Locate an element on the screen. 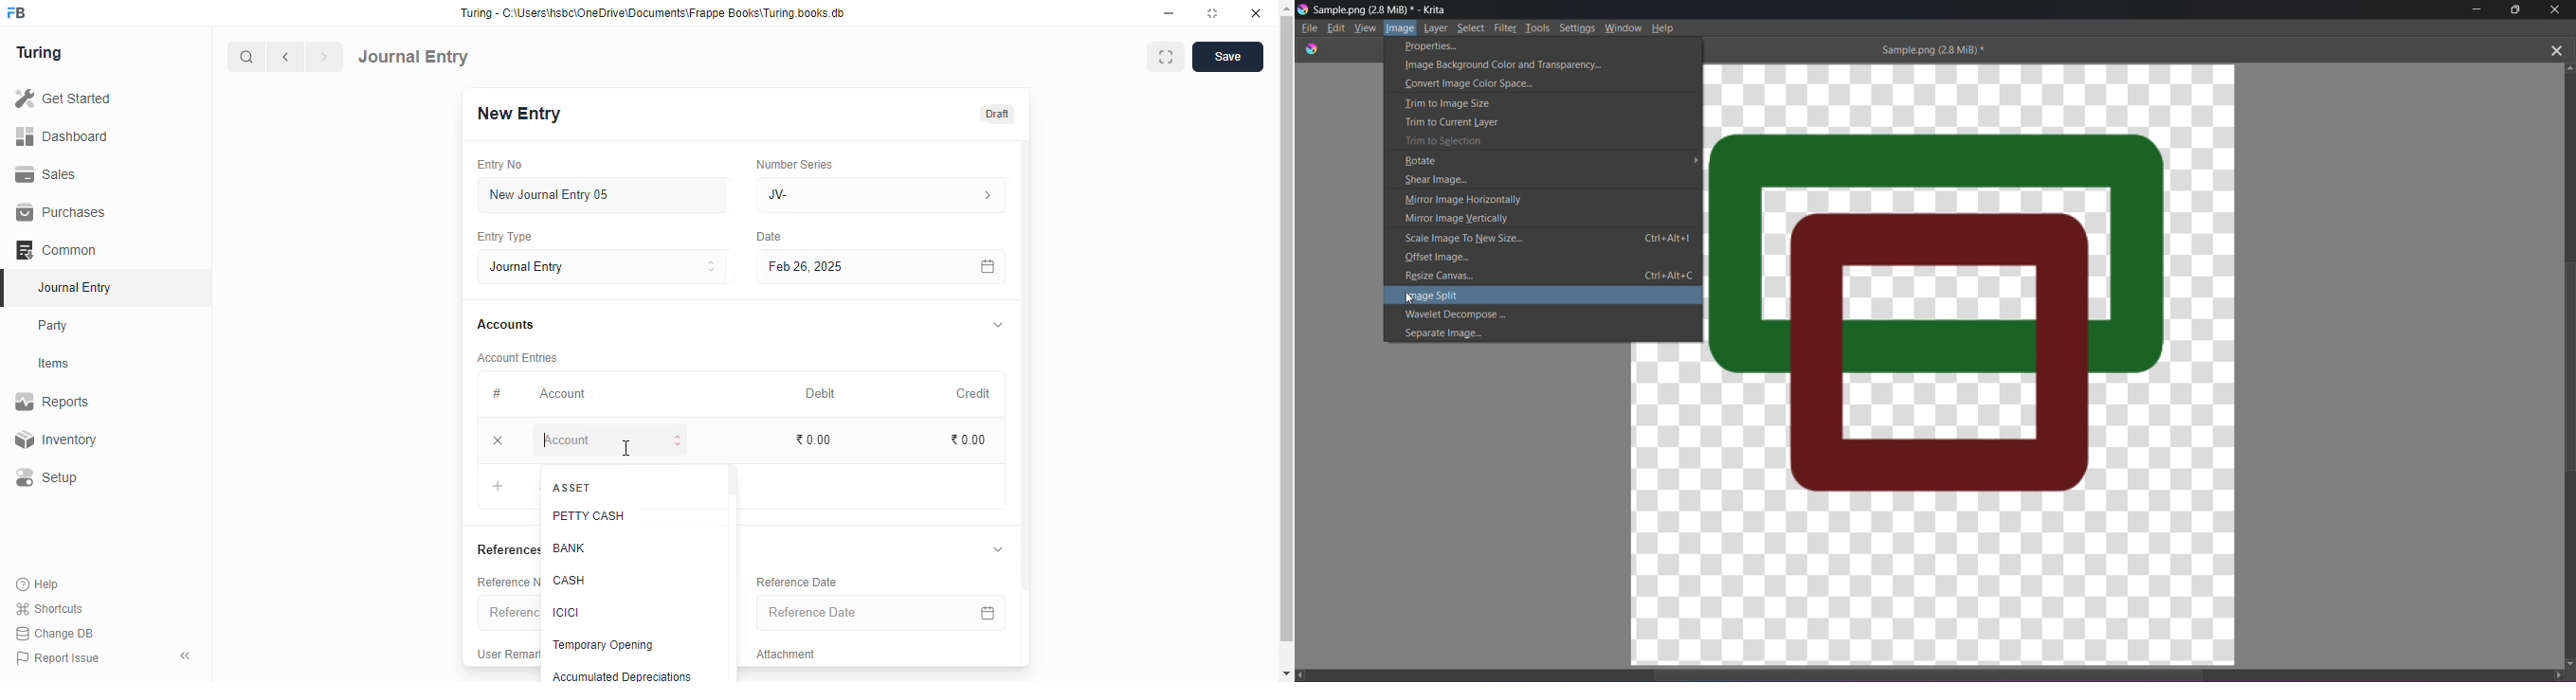 The height and width of the screenshot is (700, 2576). help is located at coordinates (39, 583).